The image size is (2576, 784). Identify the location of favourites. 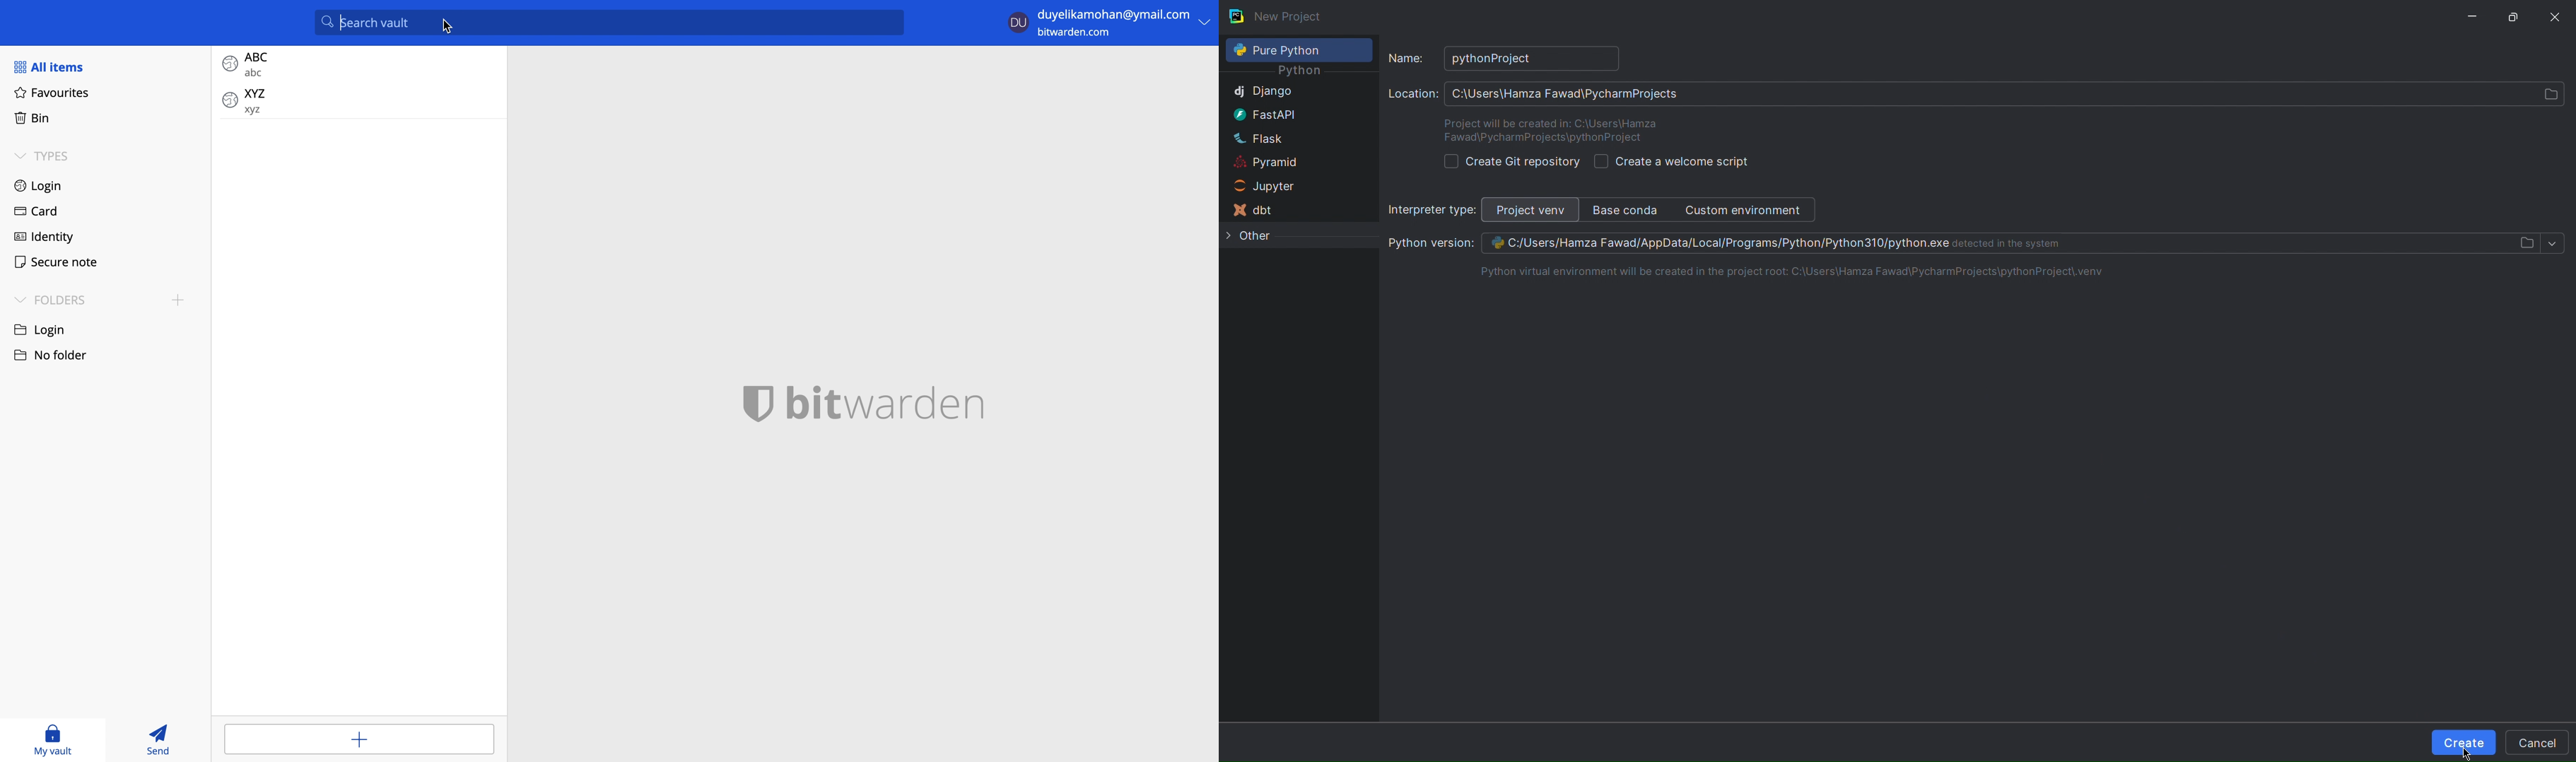
(52, 94).